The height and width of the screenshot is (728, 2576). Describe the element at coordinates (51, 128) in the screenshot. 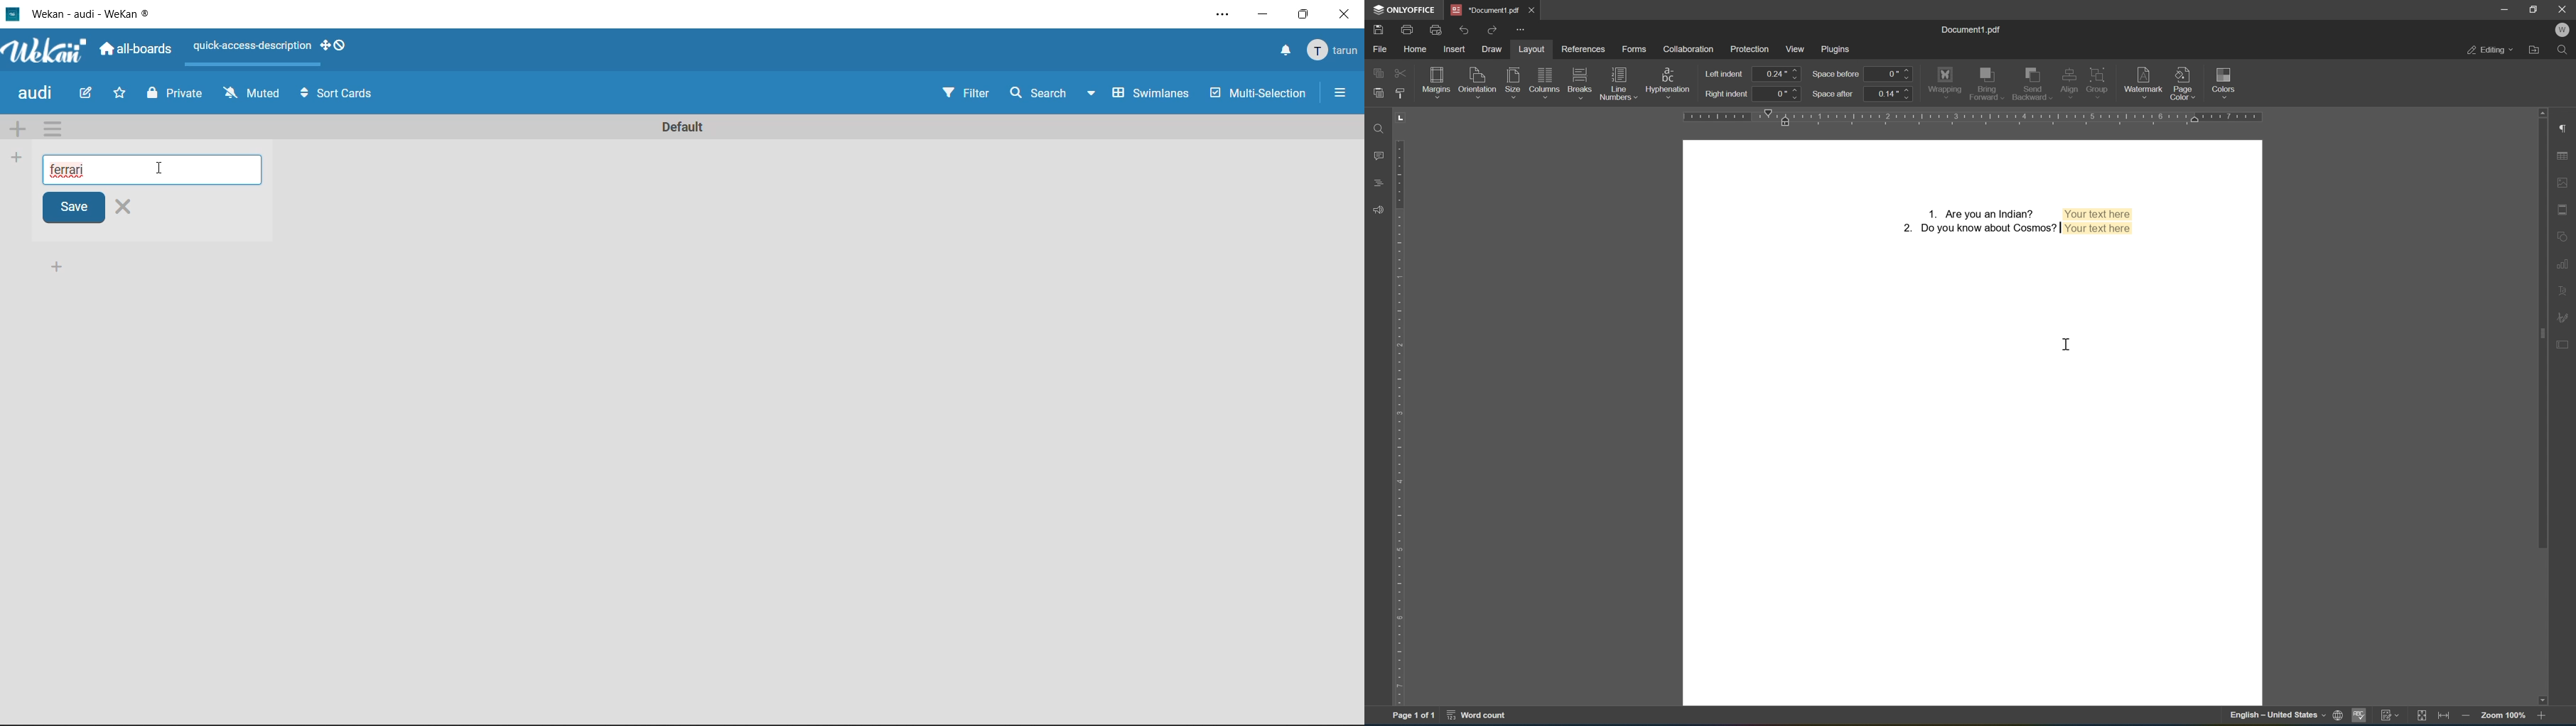

I see `swimlane action` at that location.